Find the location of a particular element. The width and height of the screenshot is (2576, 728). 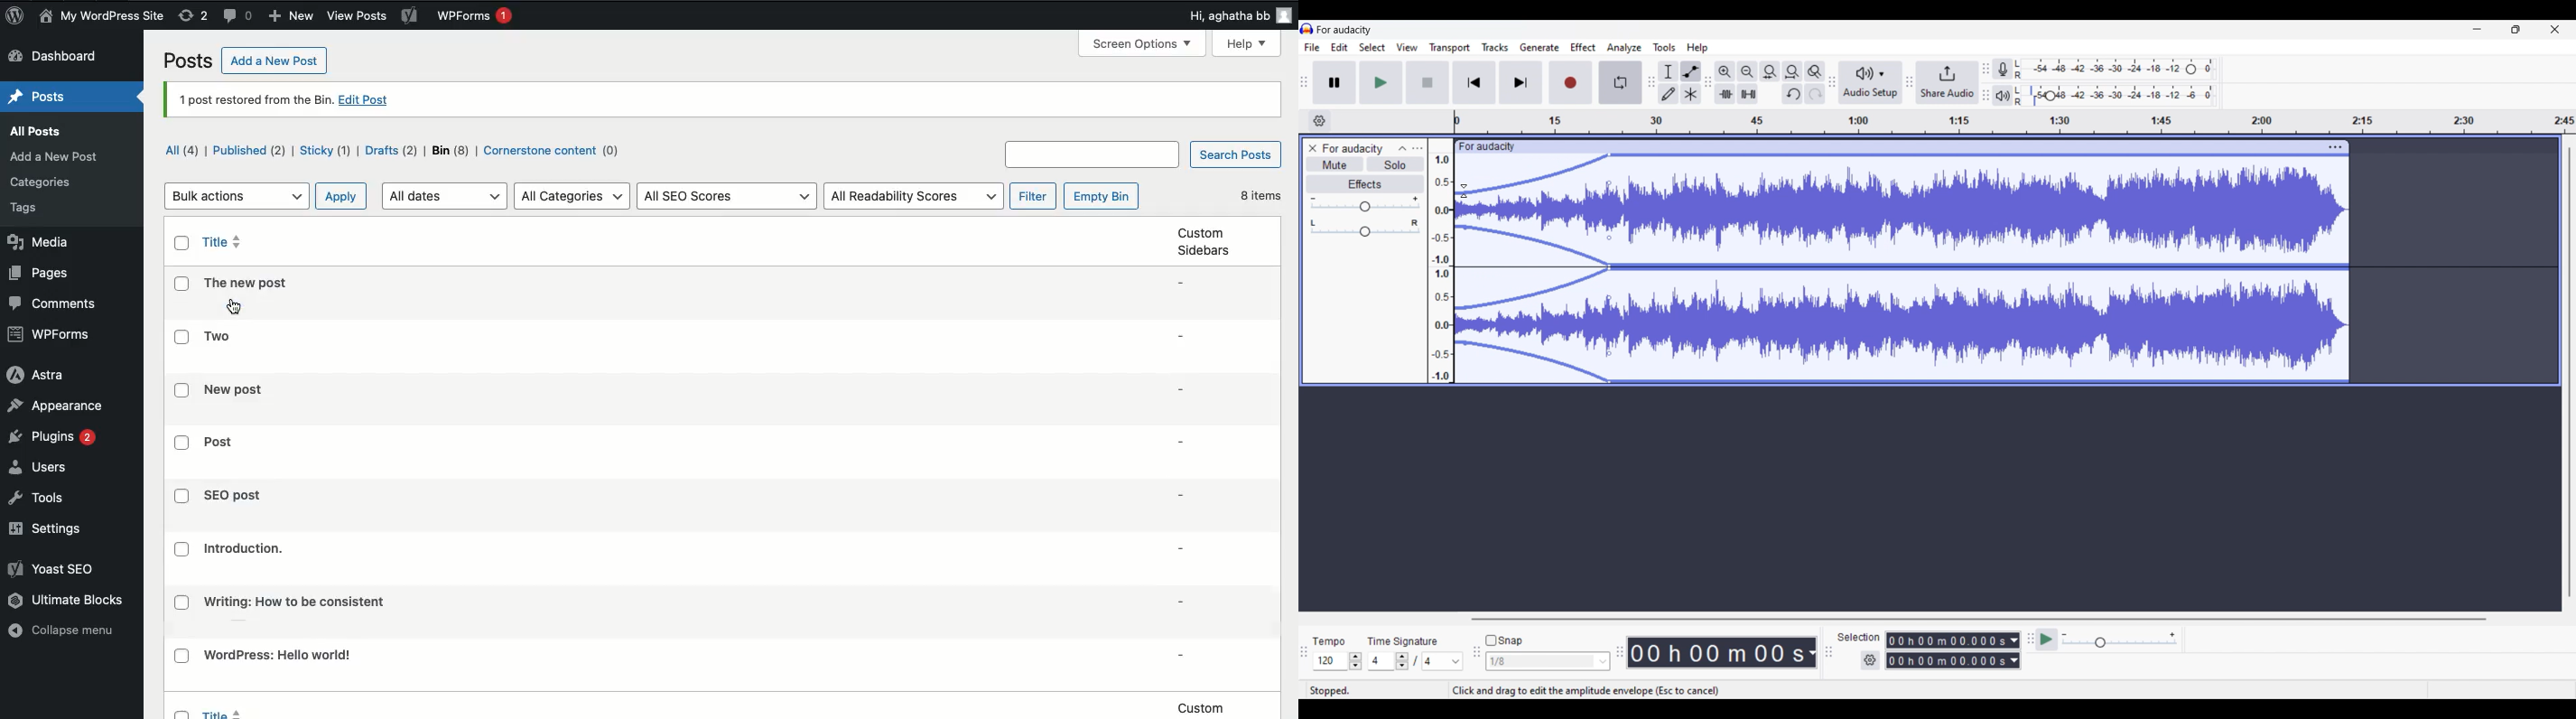

All SEO scores is located at coordinates (729, 196).